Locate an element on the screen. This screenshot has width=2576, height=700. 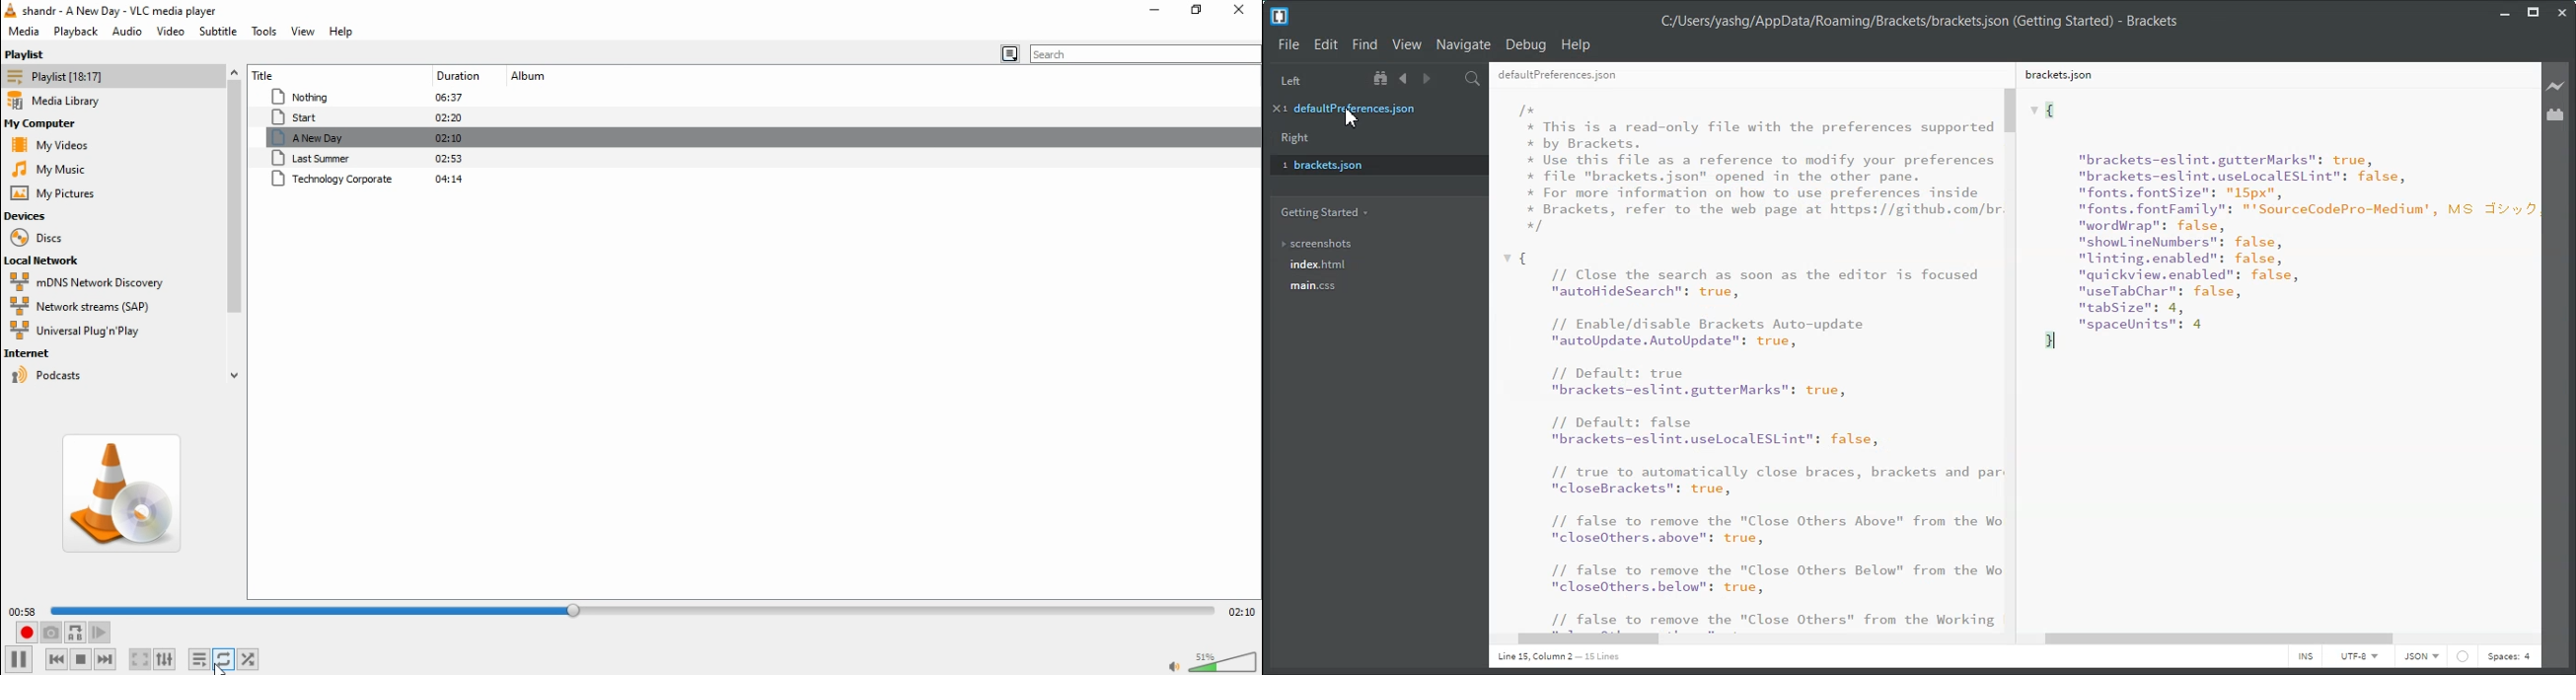
Spaces: 4 is located at coordinates (2509, 658).